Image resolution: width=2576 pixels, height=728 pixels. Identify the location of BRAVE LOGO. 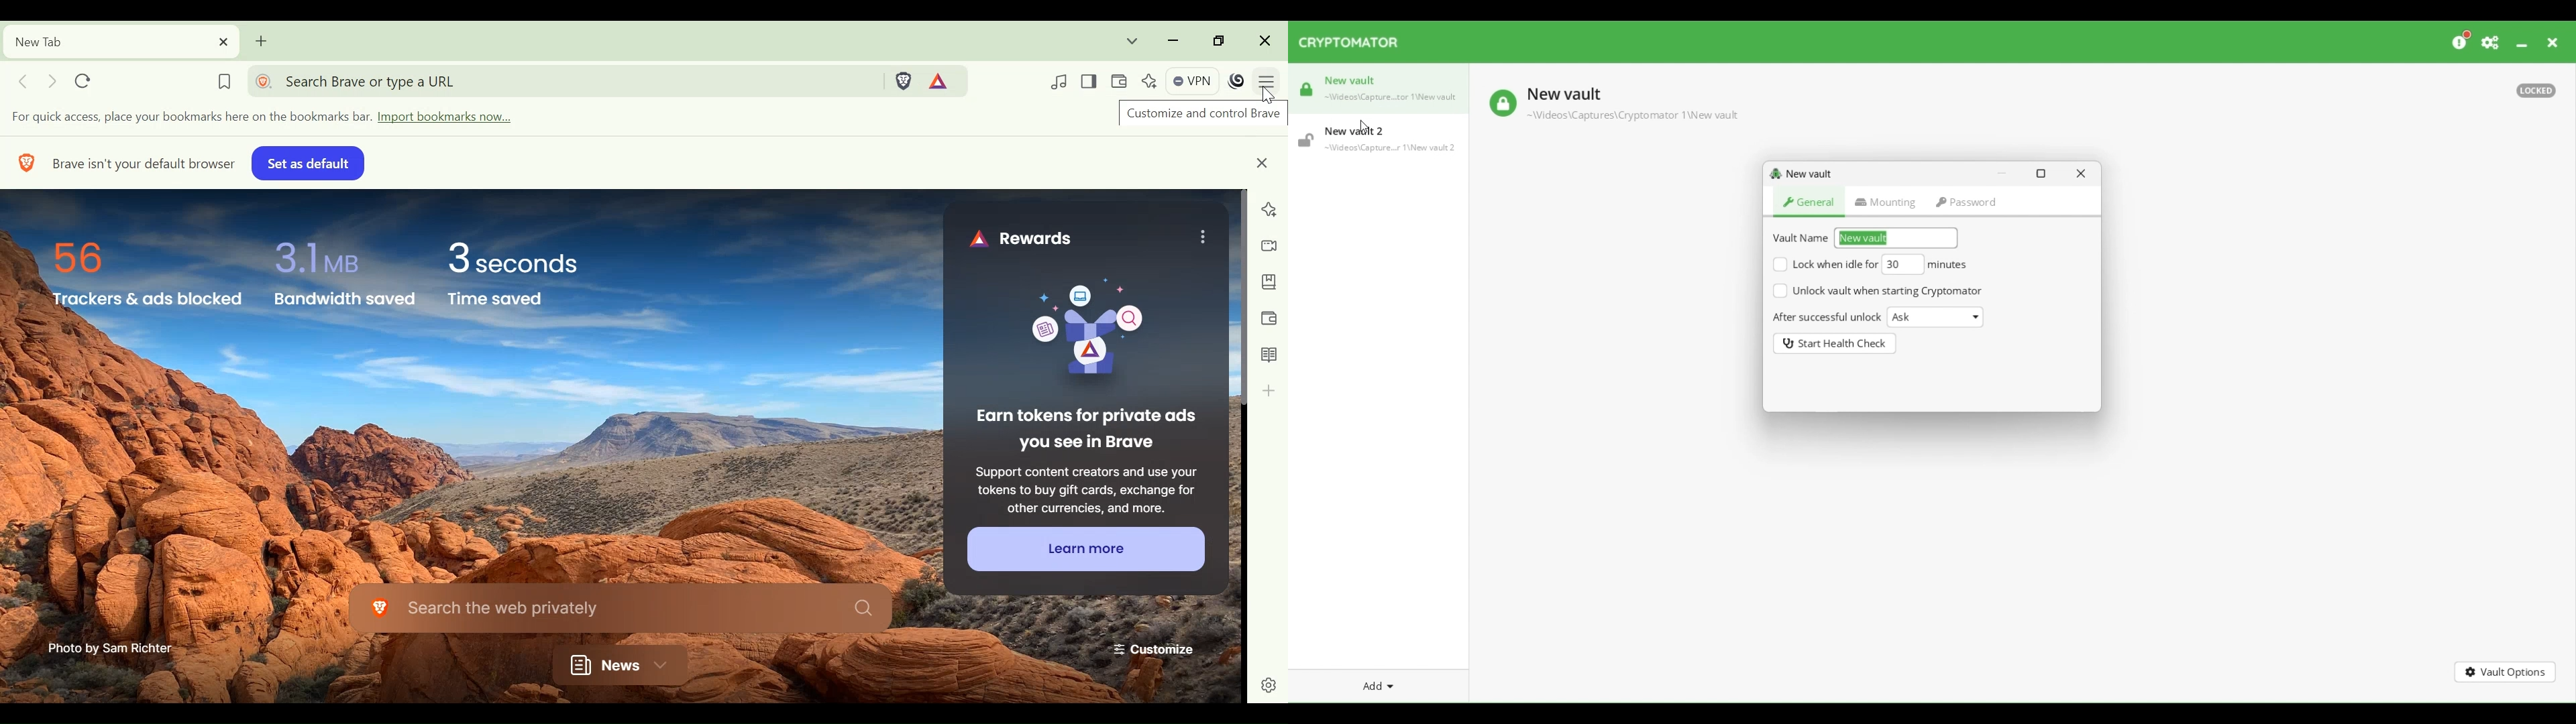
(24, 162).